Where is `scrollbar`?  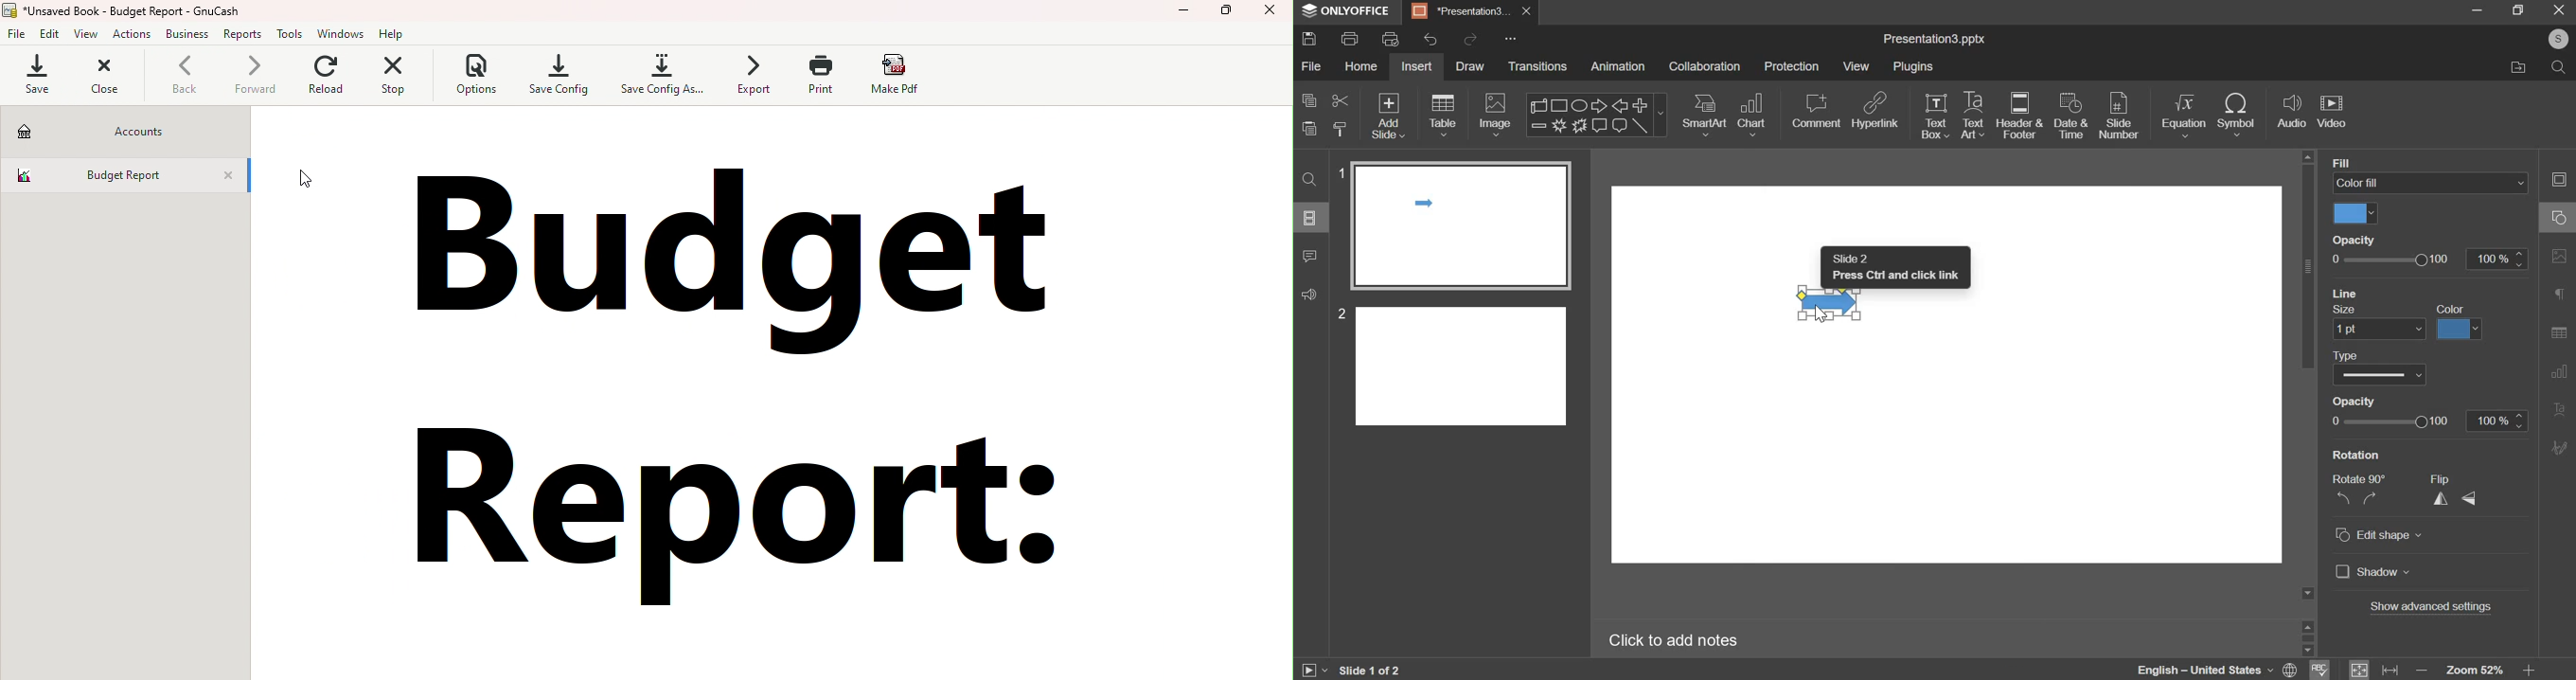 scrollbar is located at coordinates (2307, 638).